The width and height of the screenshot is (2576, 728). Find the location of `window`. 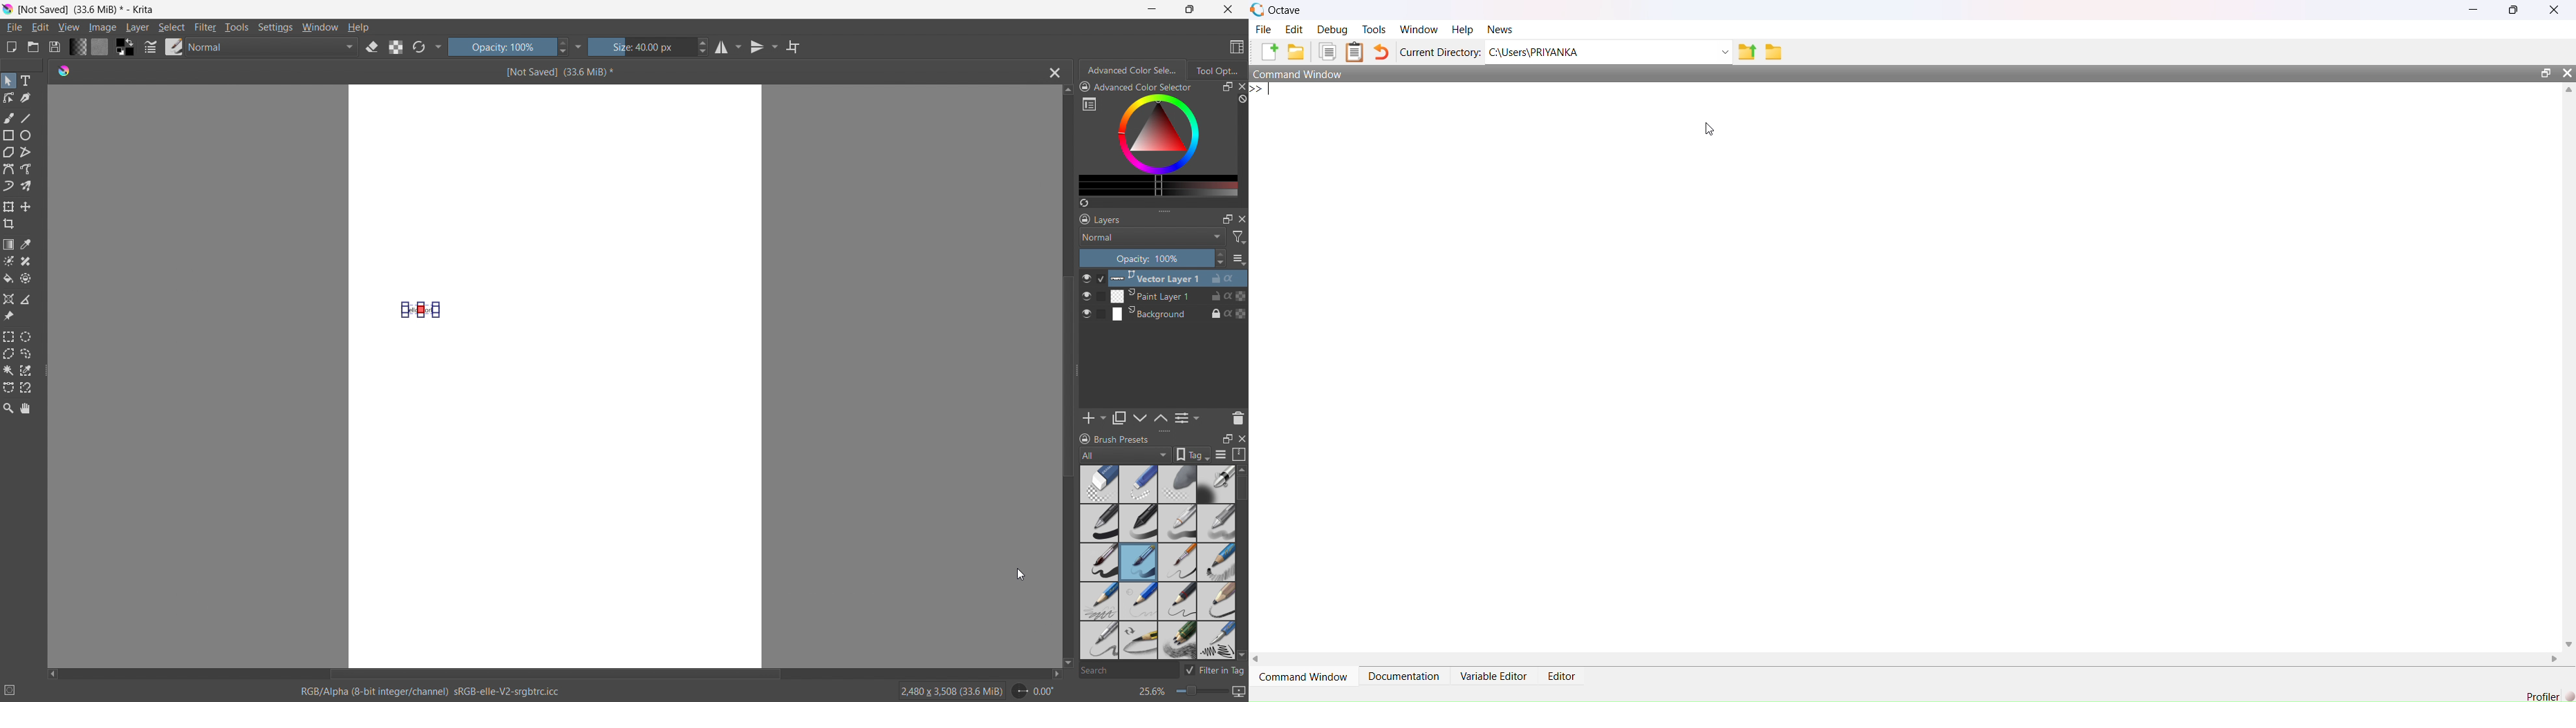

window is located at coordinates (320, 27).